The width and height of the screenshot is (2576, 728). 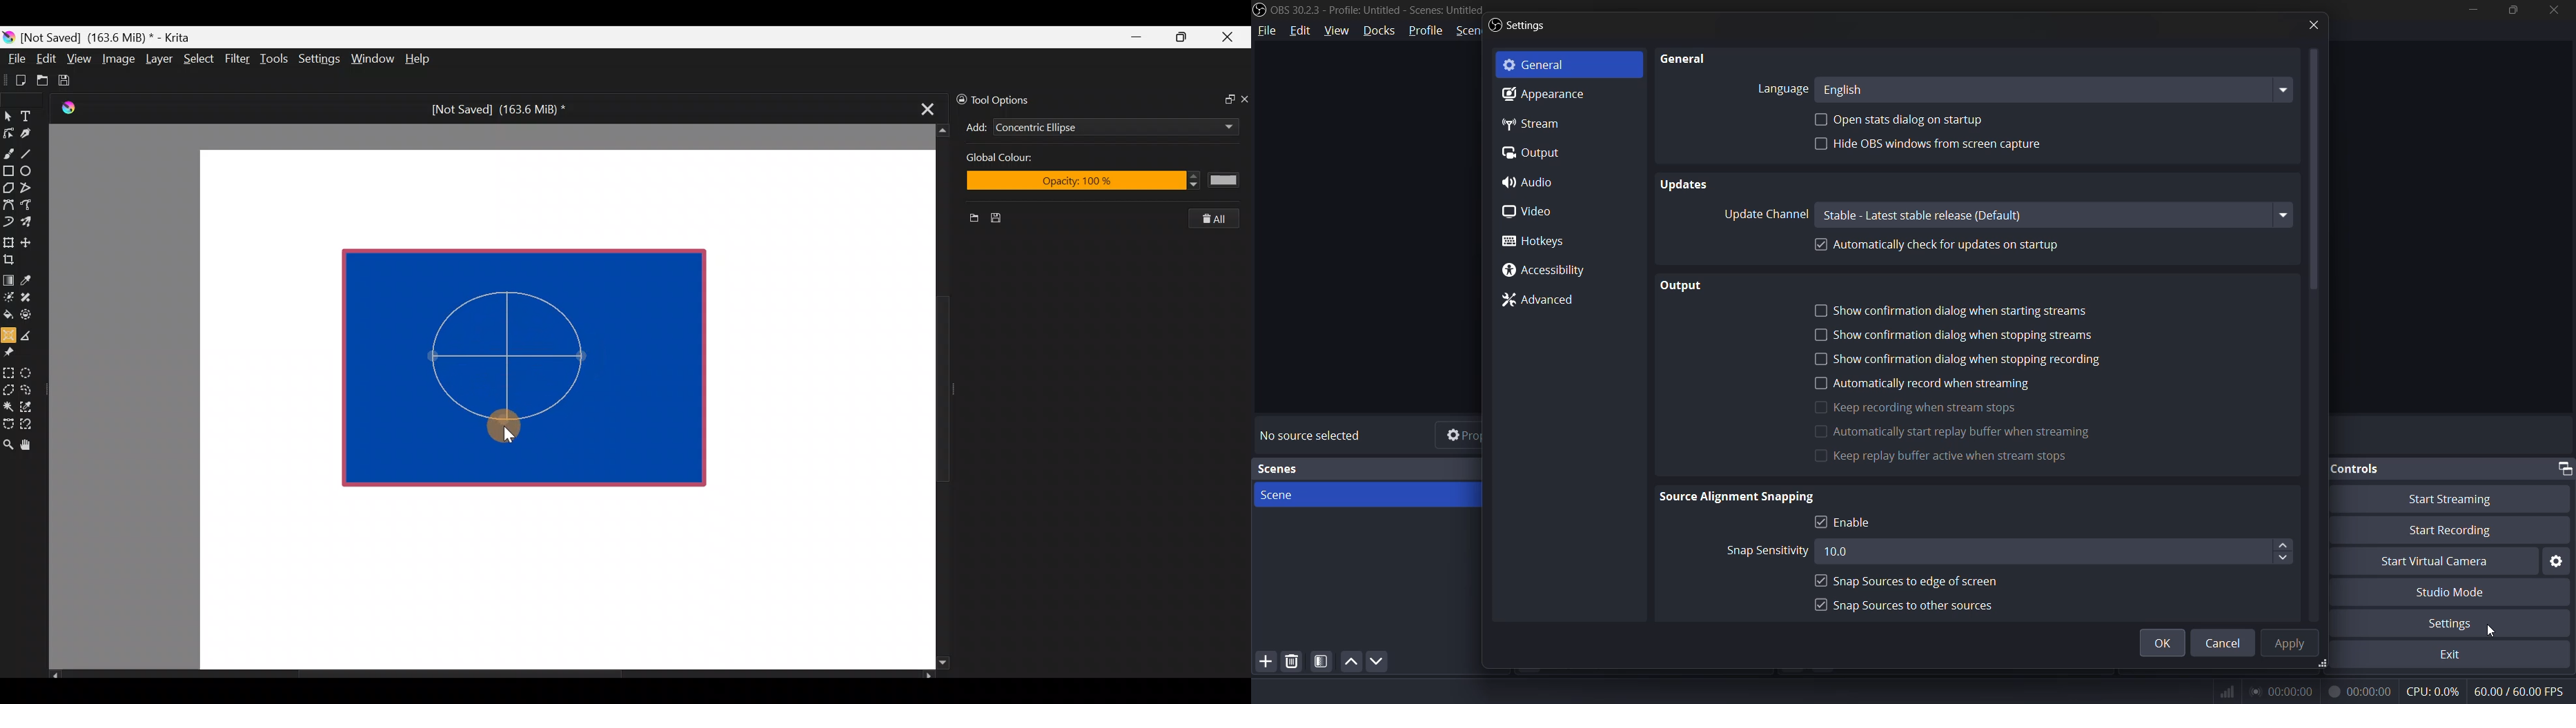 What do you see at coordinates (8, 276) in the screenshot?
I see `Draw a gradient` at bounding box center [8, 276].